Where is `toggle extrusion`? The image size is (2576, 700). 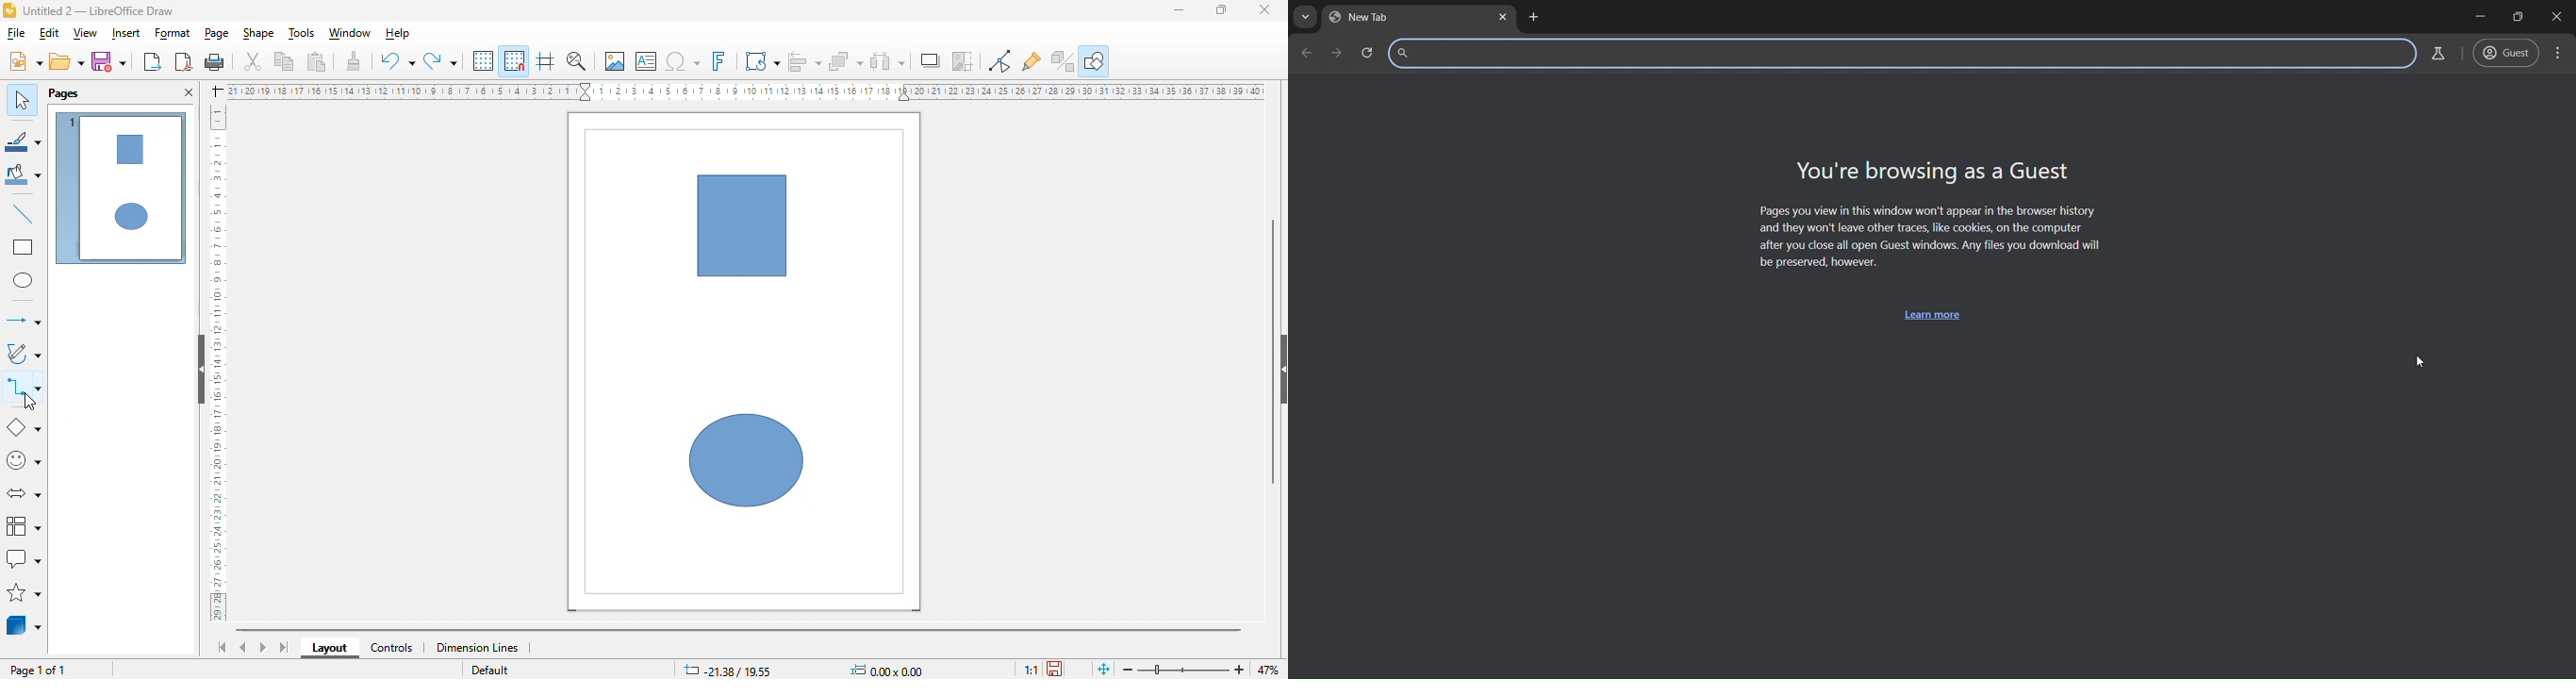 toggle extrusion is located at coordinates (1064, 61).